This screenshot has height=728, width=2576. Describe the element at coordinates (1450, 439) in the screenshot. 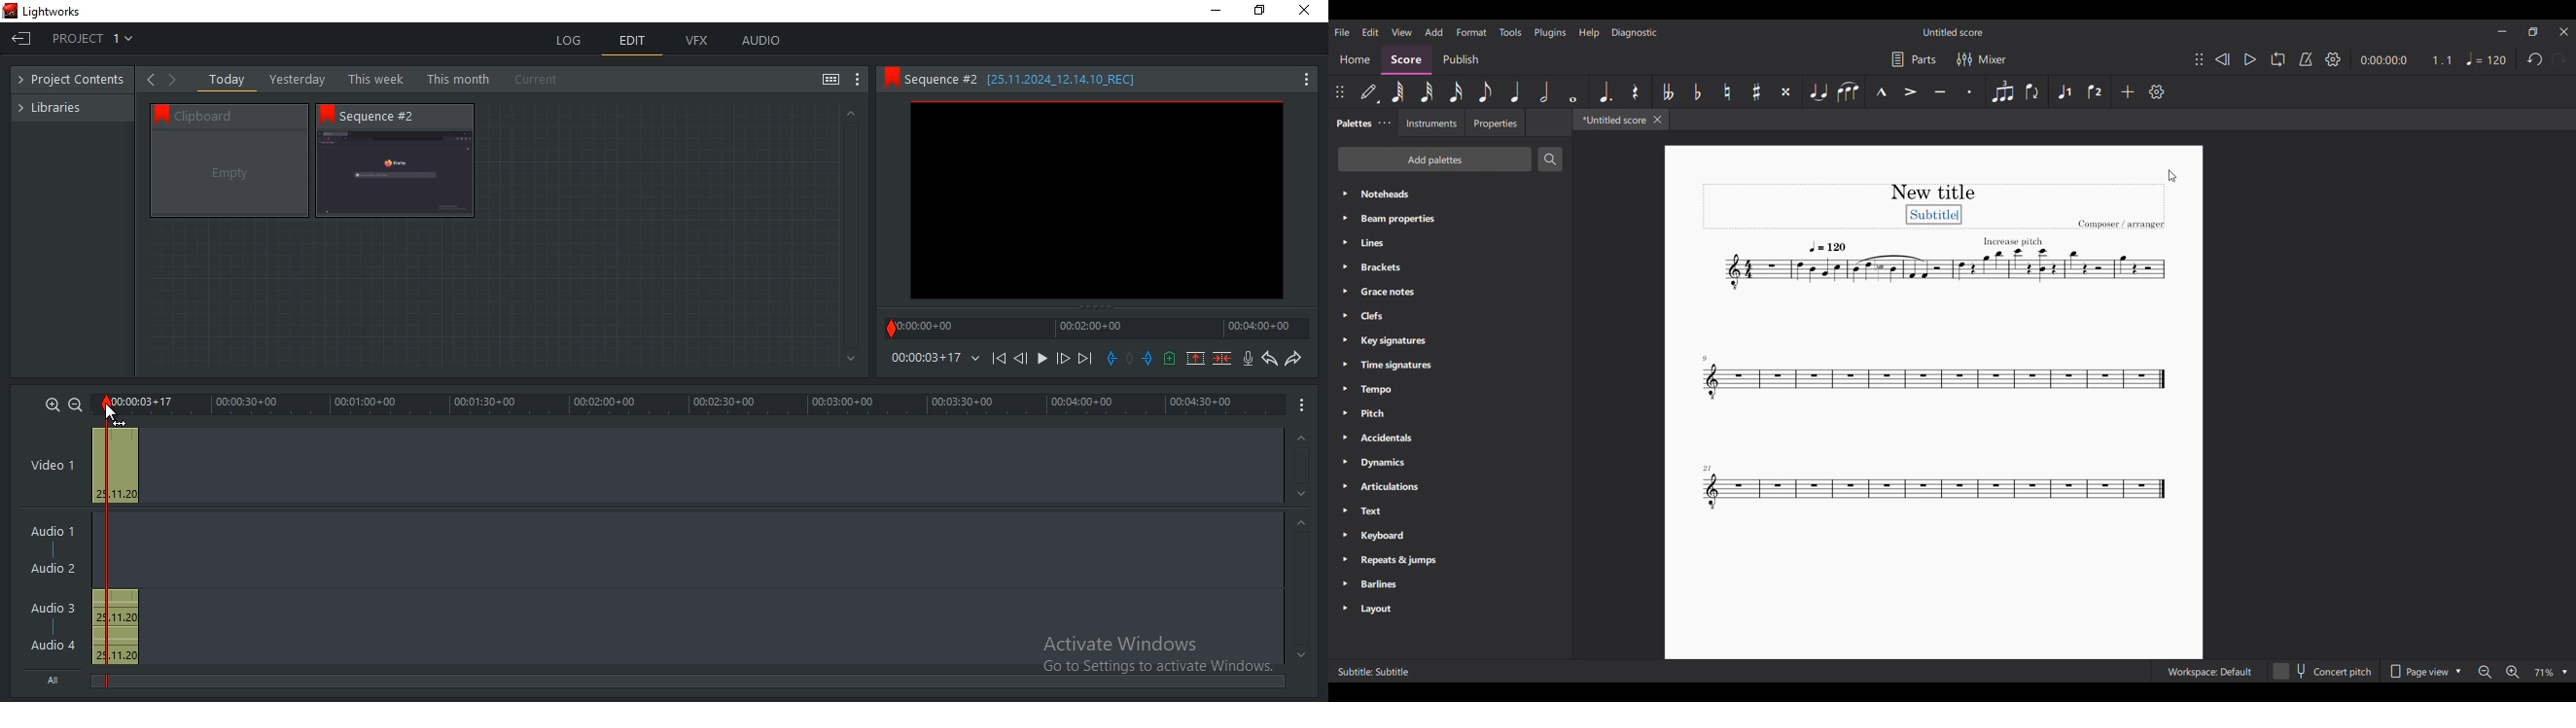

I see `Accidentals` at that location.